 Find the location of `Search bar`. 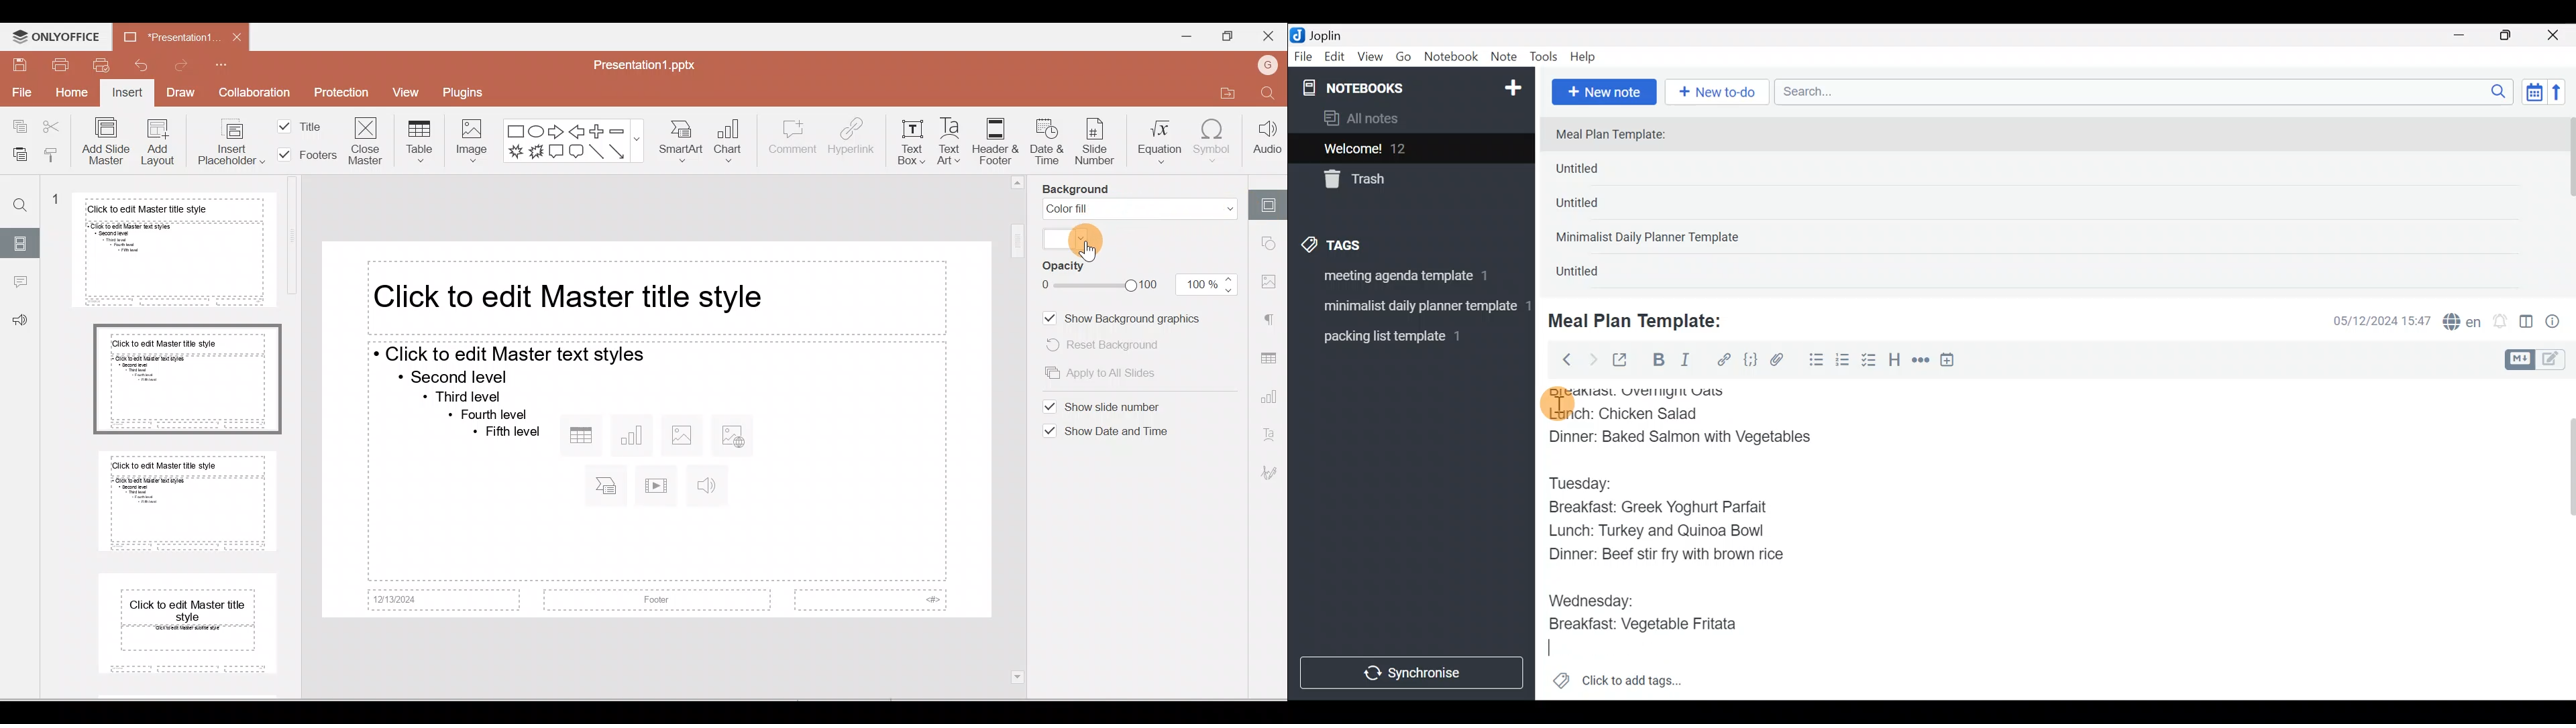

Search bar is located at coordinates (2147, 90).